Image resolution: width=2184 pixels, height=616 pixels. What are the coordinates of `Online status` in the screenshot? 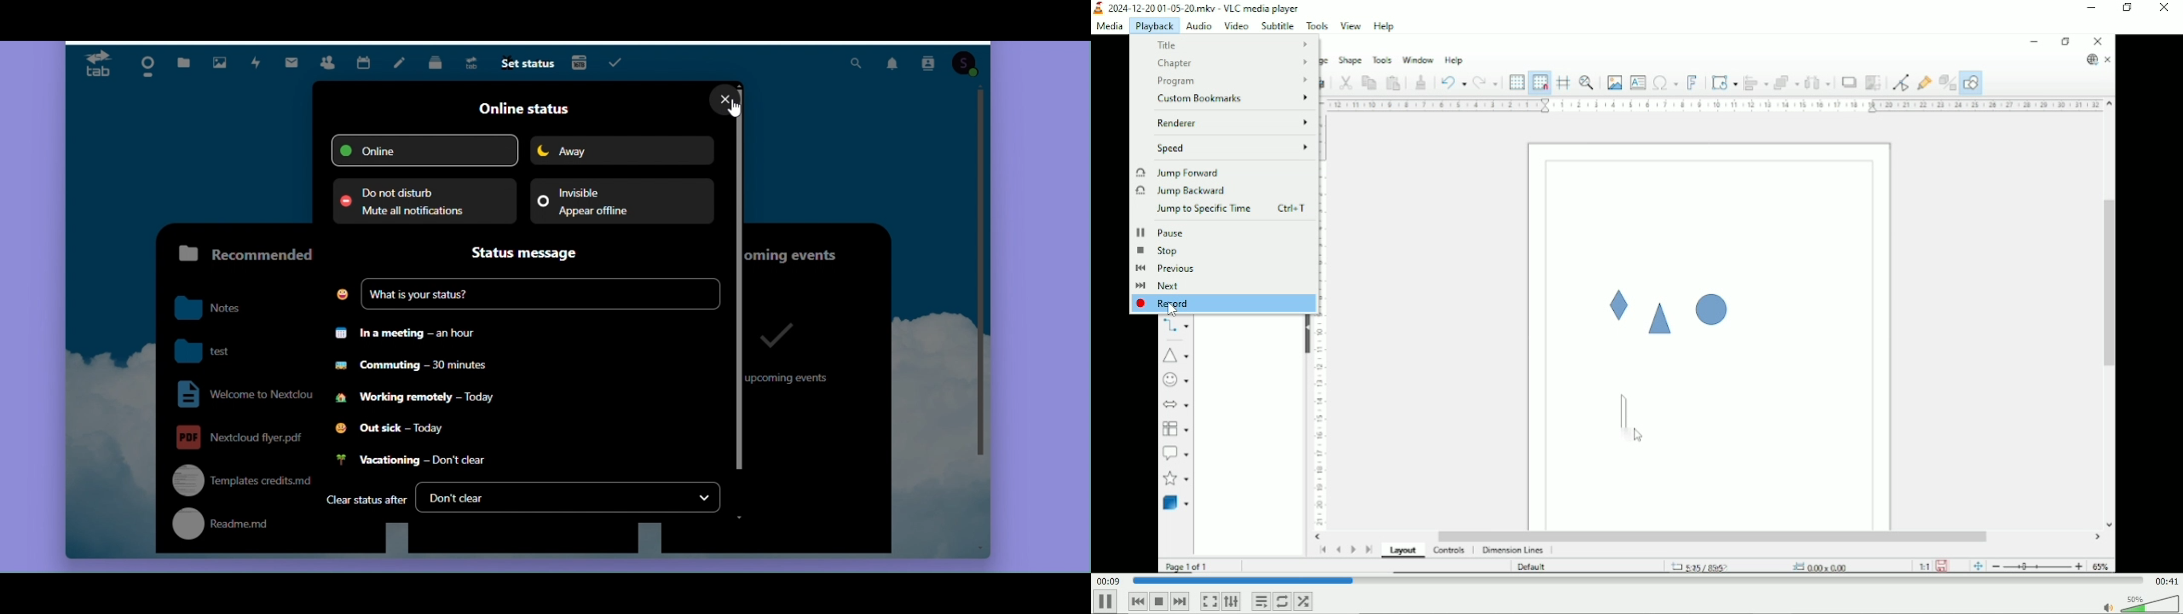 It's located at (523, 108).